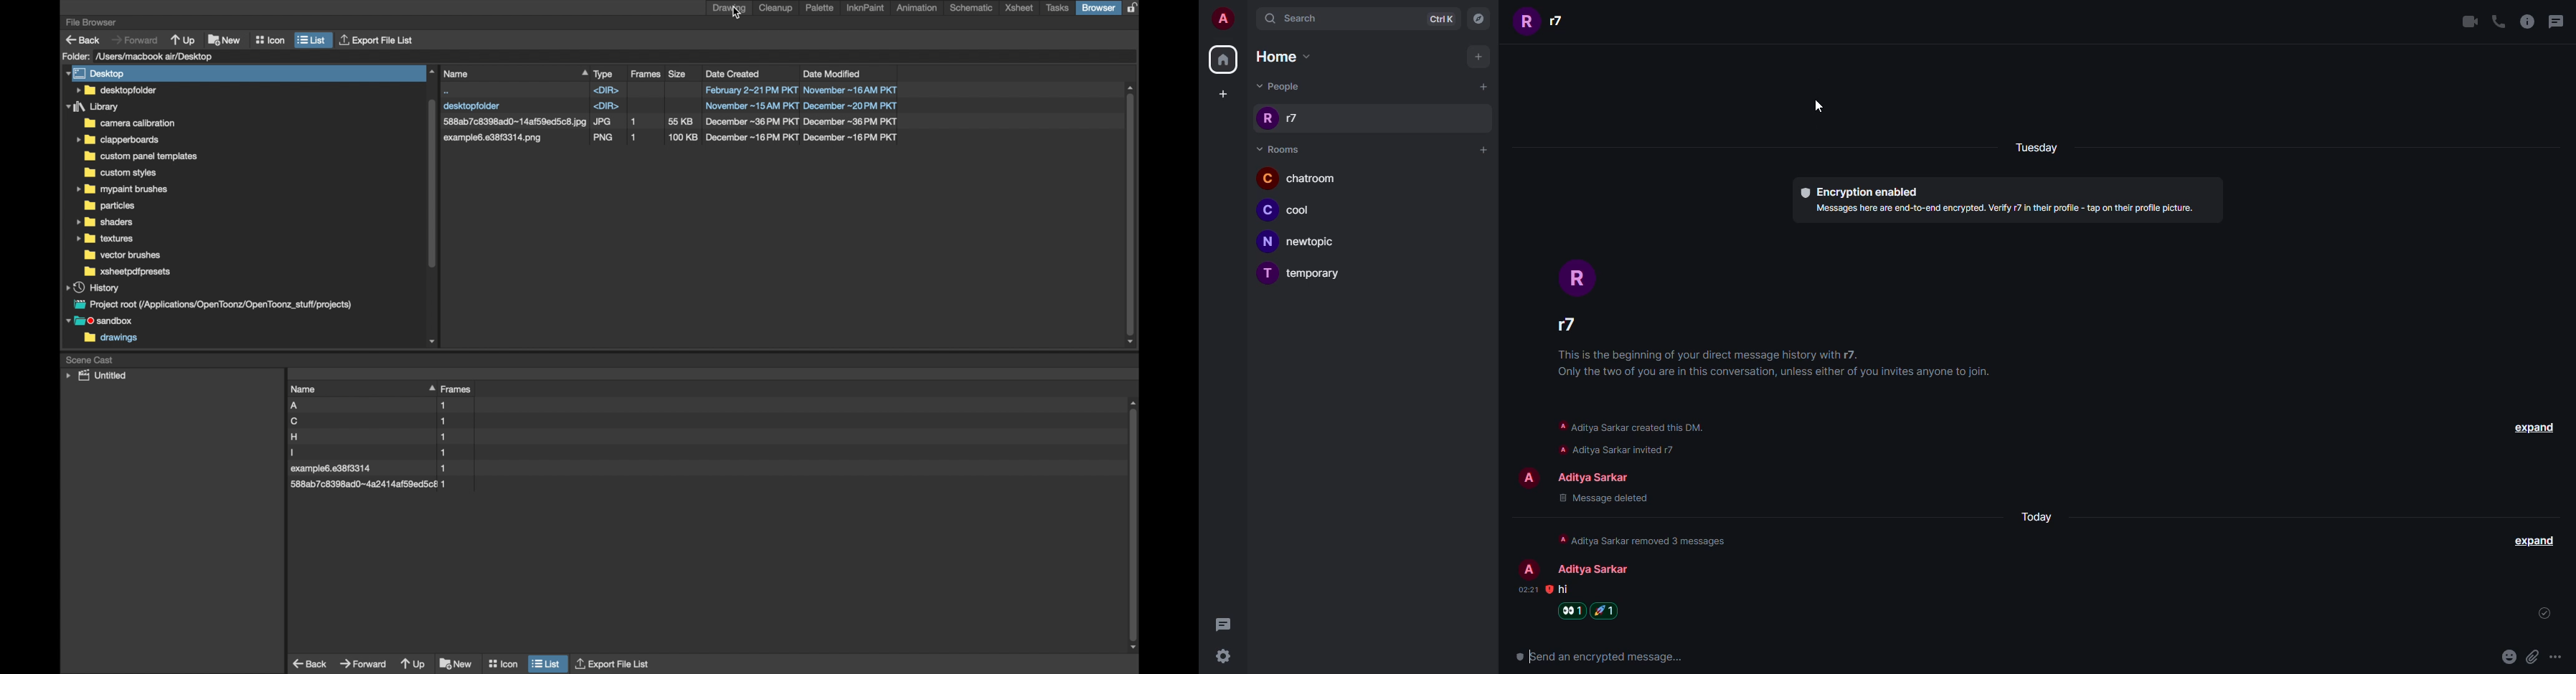 Image resolution: width=2576 pixels, height=700 pixels. Describe the element at coordinates (1820, 107) in the screenshot. I see `cursor` at that location.